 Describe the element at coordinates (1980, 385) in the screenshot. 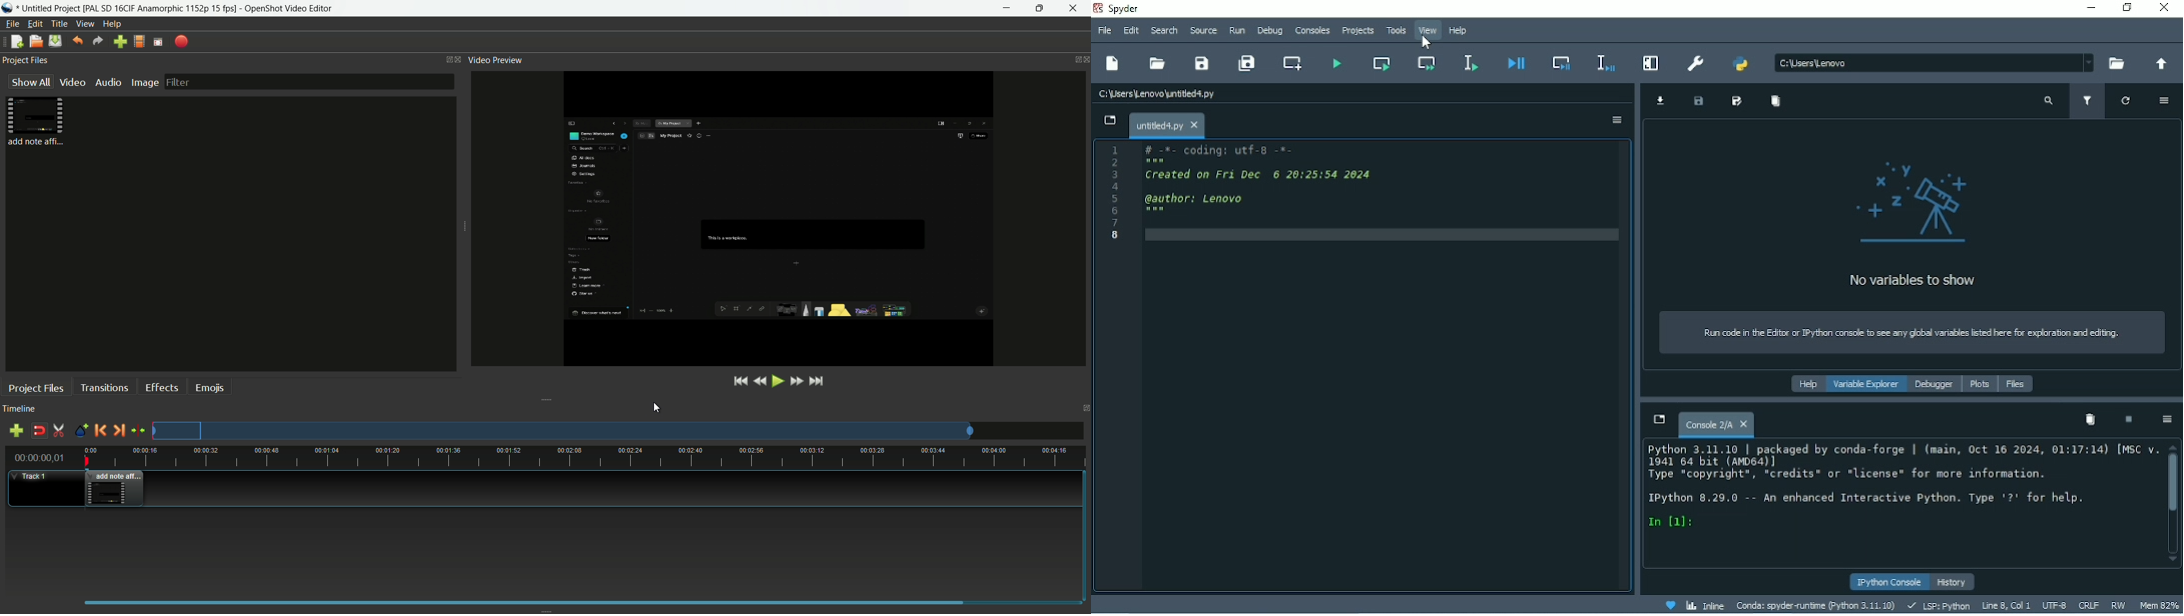

I see `Plots` at that location.